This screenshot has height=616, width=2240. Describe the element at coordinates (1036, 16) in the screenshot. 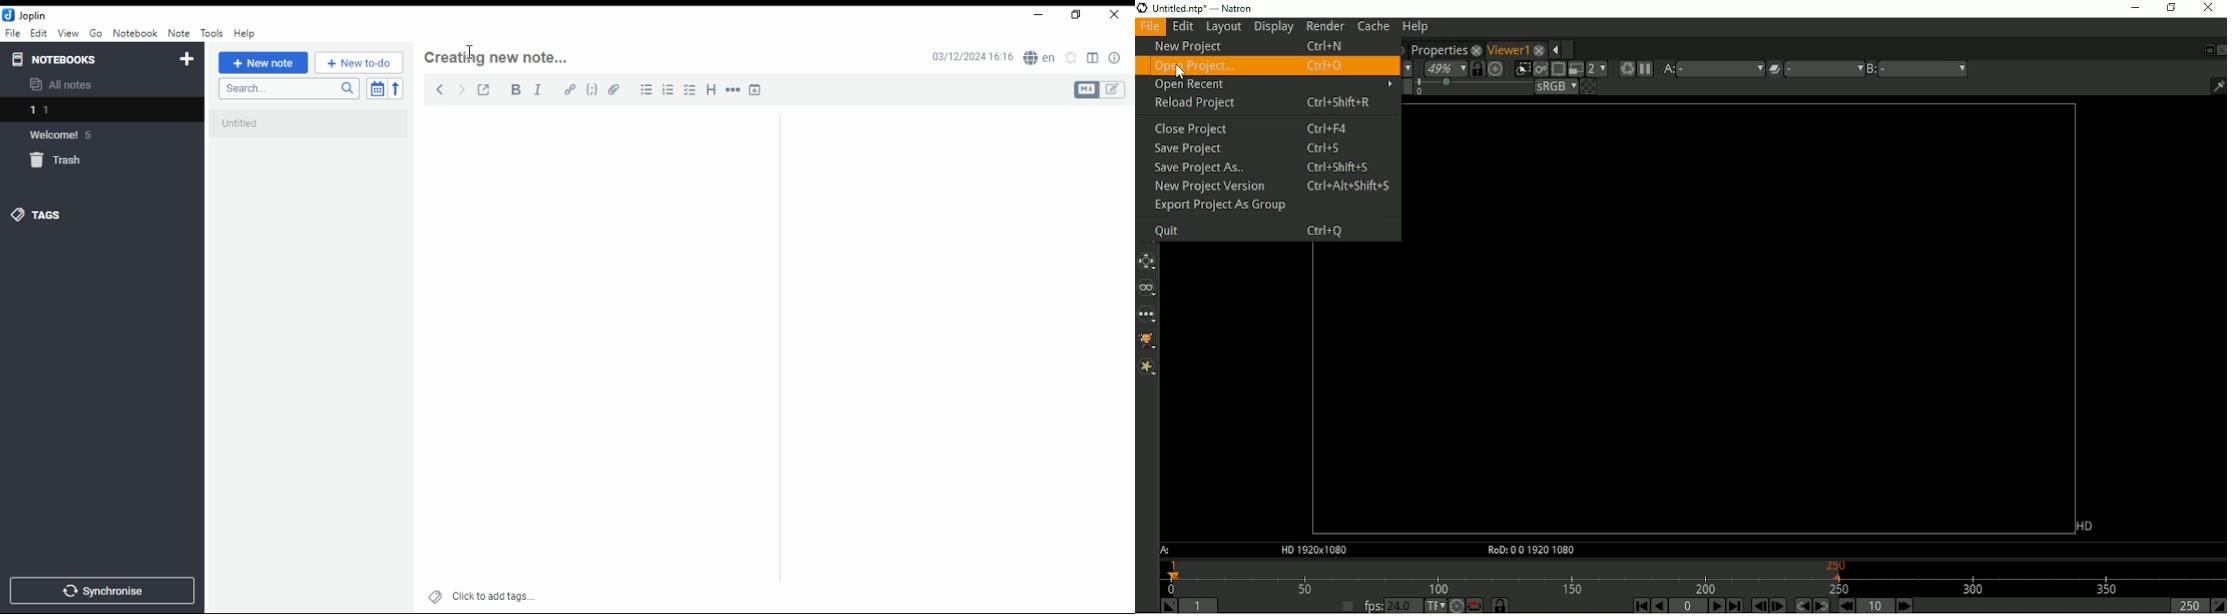

I see `minimize` at that location.